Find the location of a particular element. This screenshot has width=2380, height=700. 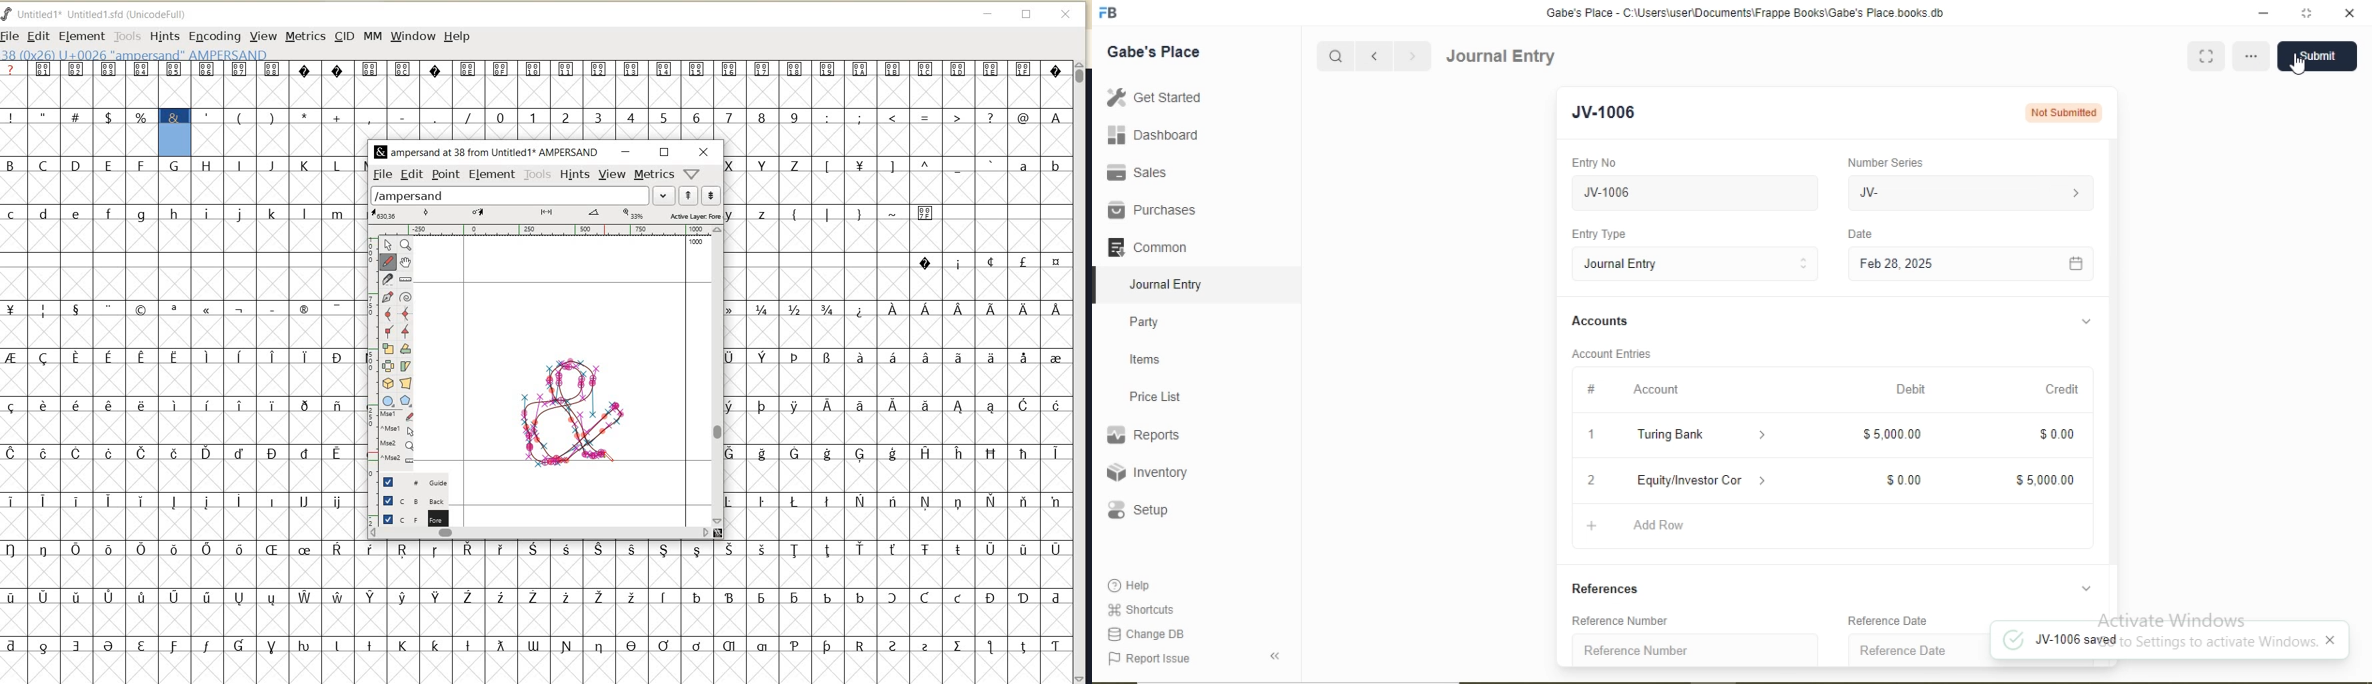

Purchases is located at coordinates (1151, 210).